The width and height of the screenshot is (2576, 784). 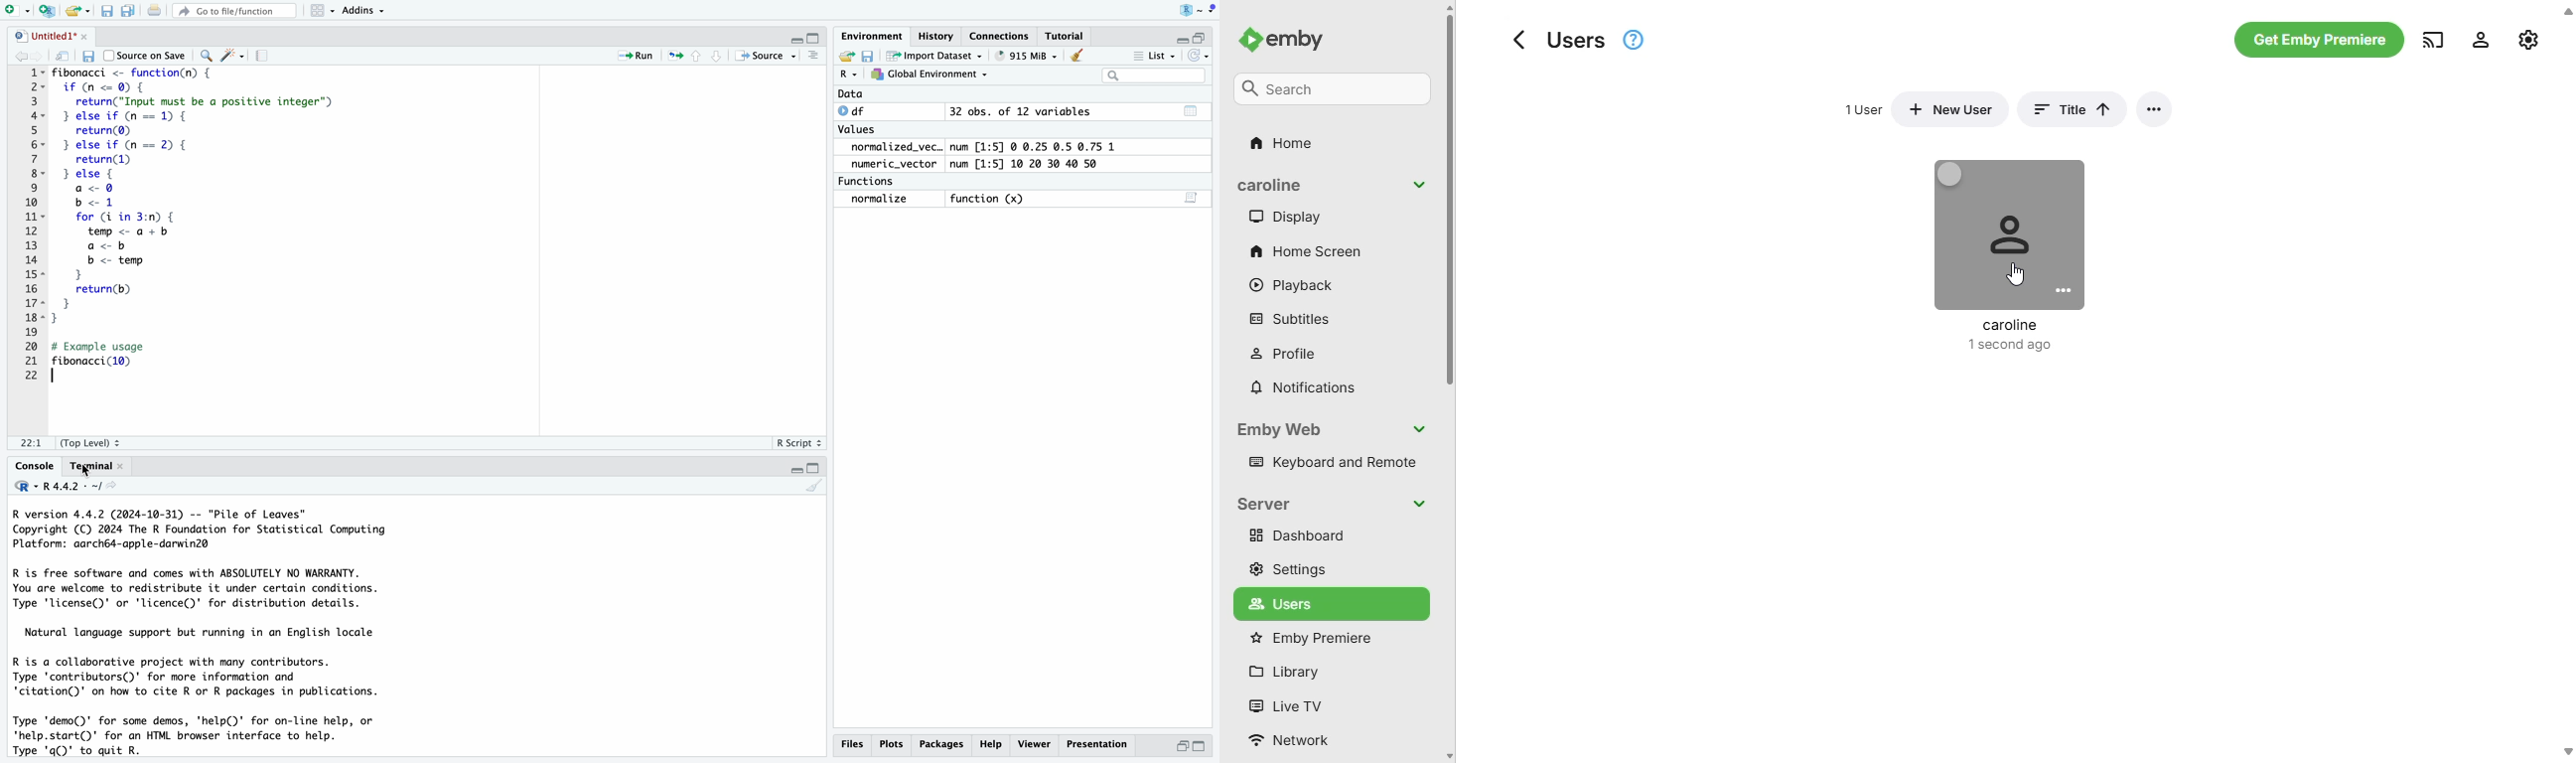 What do you see at coordinates (793, 466) in the screenshot?
I see `minimize` at bounding box center [793, 466].